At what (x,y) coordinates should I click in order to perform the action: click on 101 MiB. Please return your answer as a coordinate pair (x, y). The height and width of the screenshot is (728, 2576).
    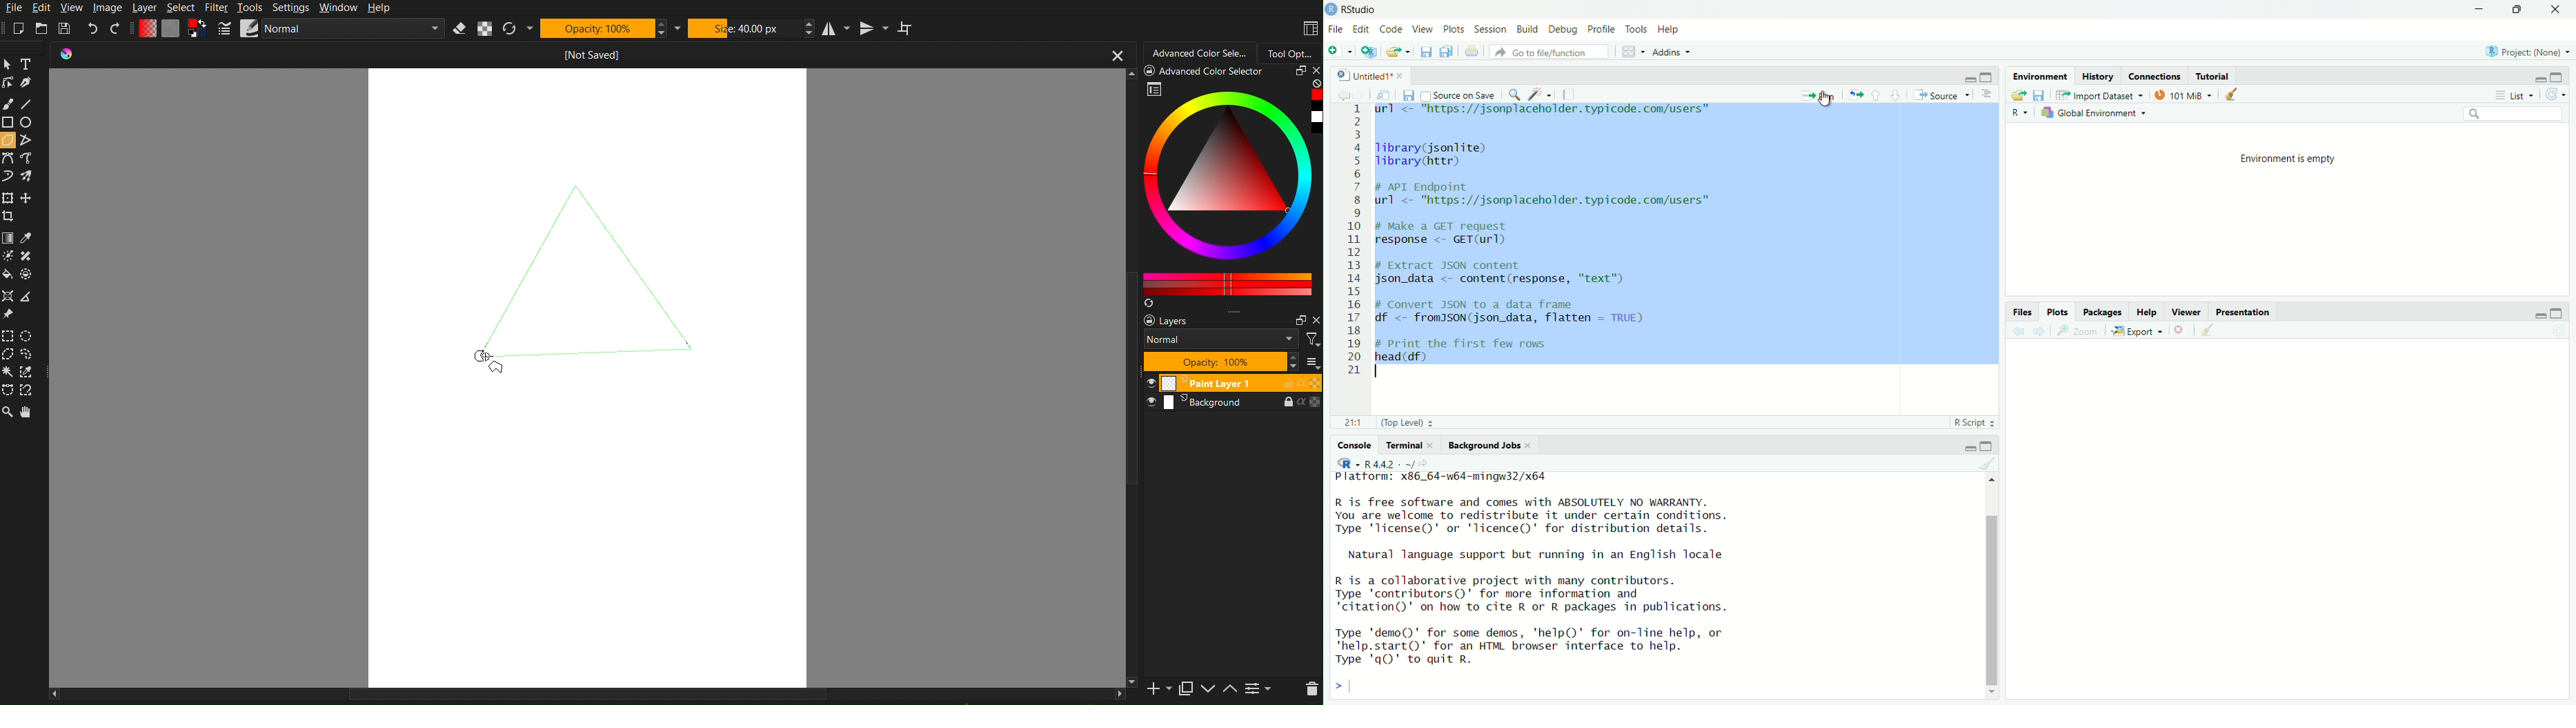
    Looking at the image, I should click on (2185, 96).